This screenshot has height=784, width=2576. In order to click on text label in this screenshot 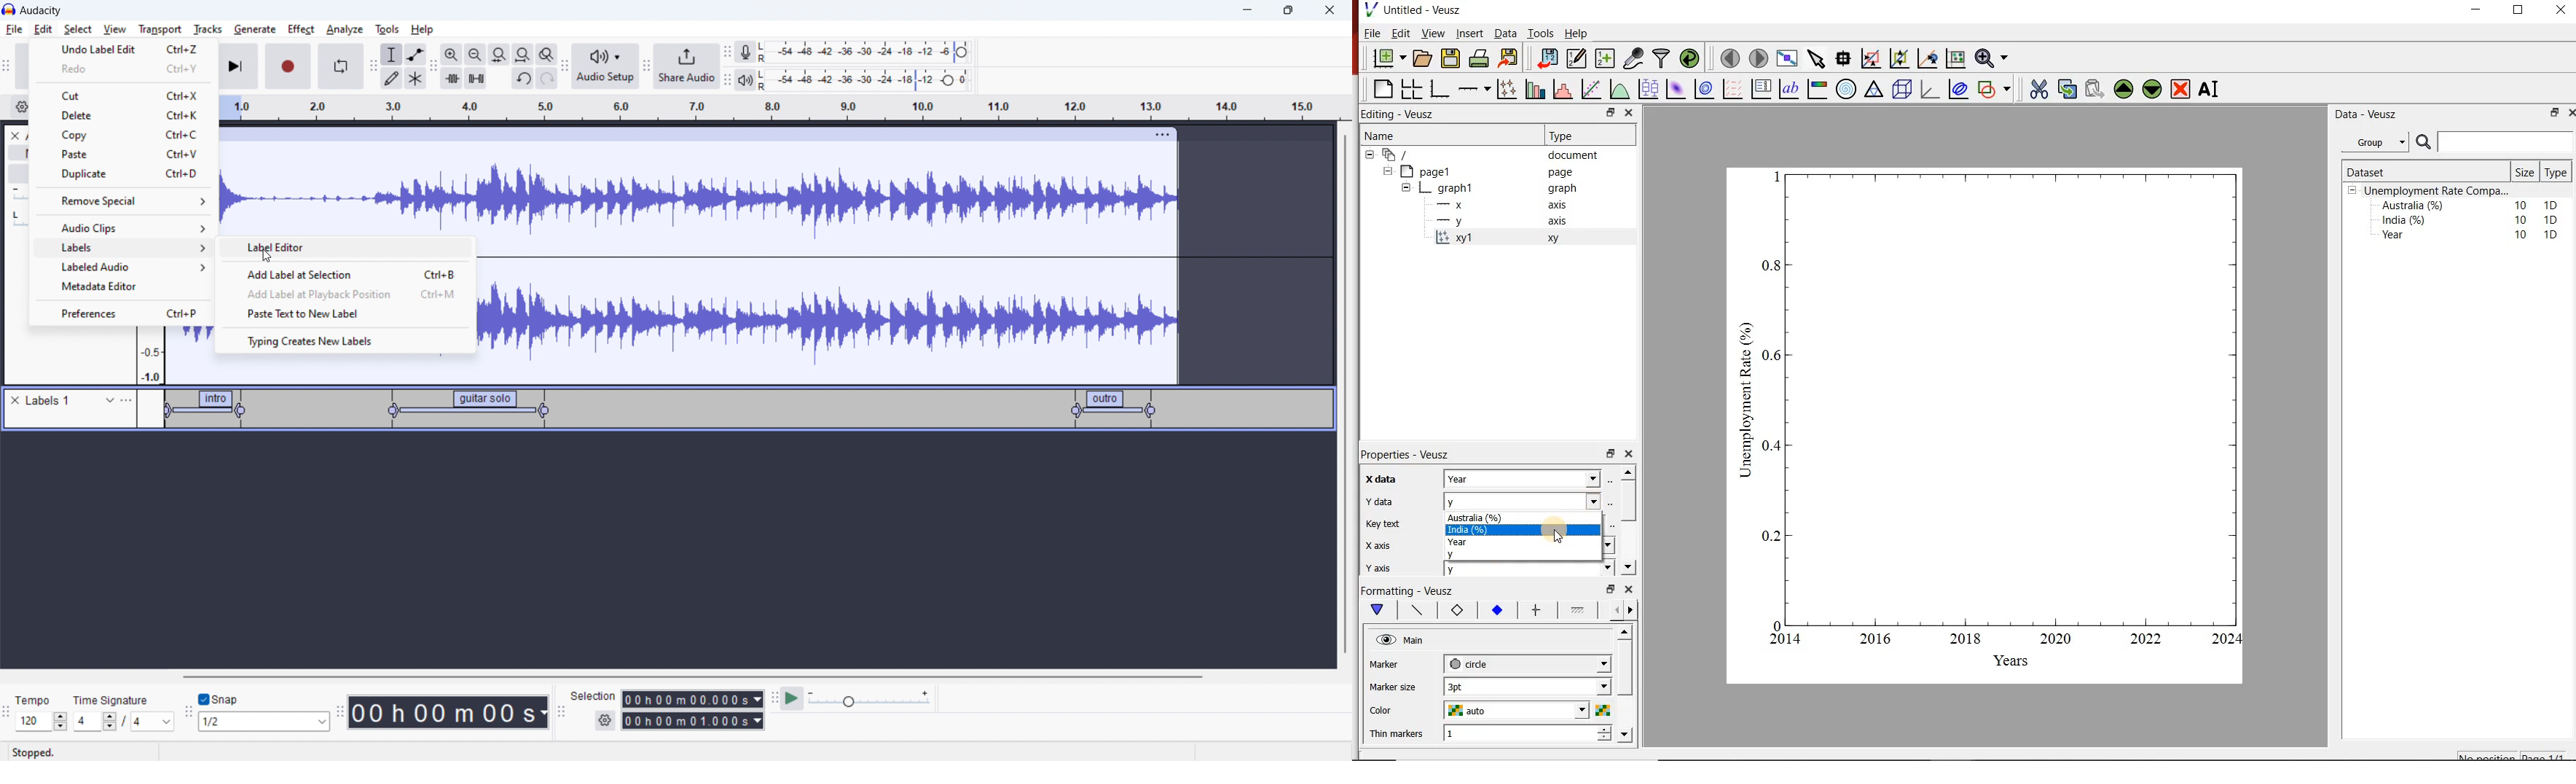, I will do `click(1789, 89)`.